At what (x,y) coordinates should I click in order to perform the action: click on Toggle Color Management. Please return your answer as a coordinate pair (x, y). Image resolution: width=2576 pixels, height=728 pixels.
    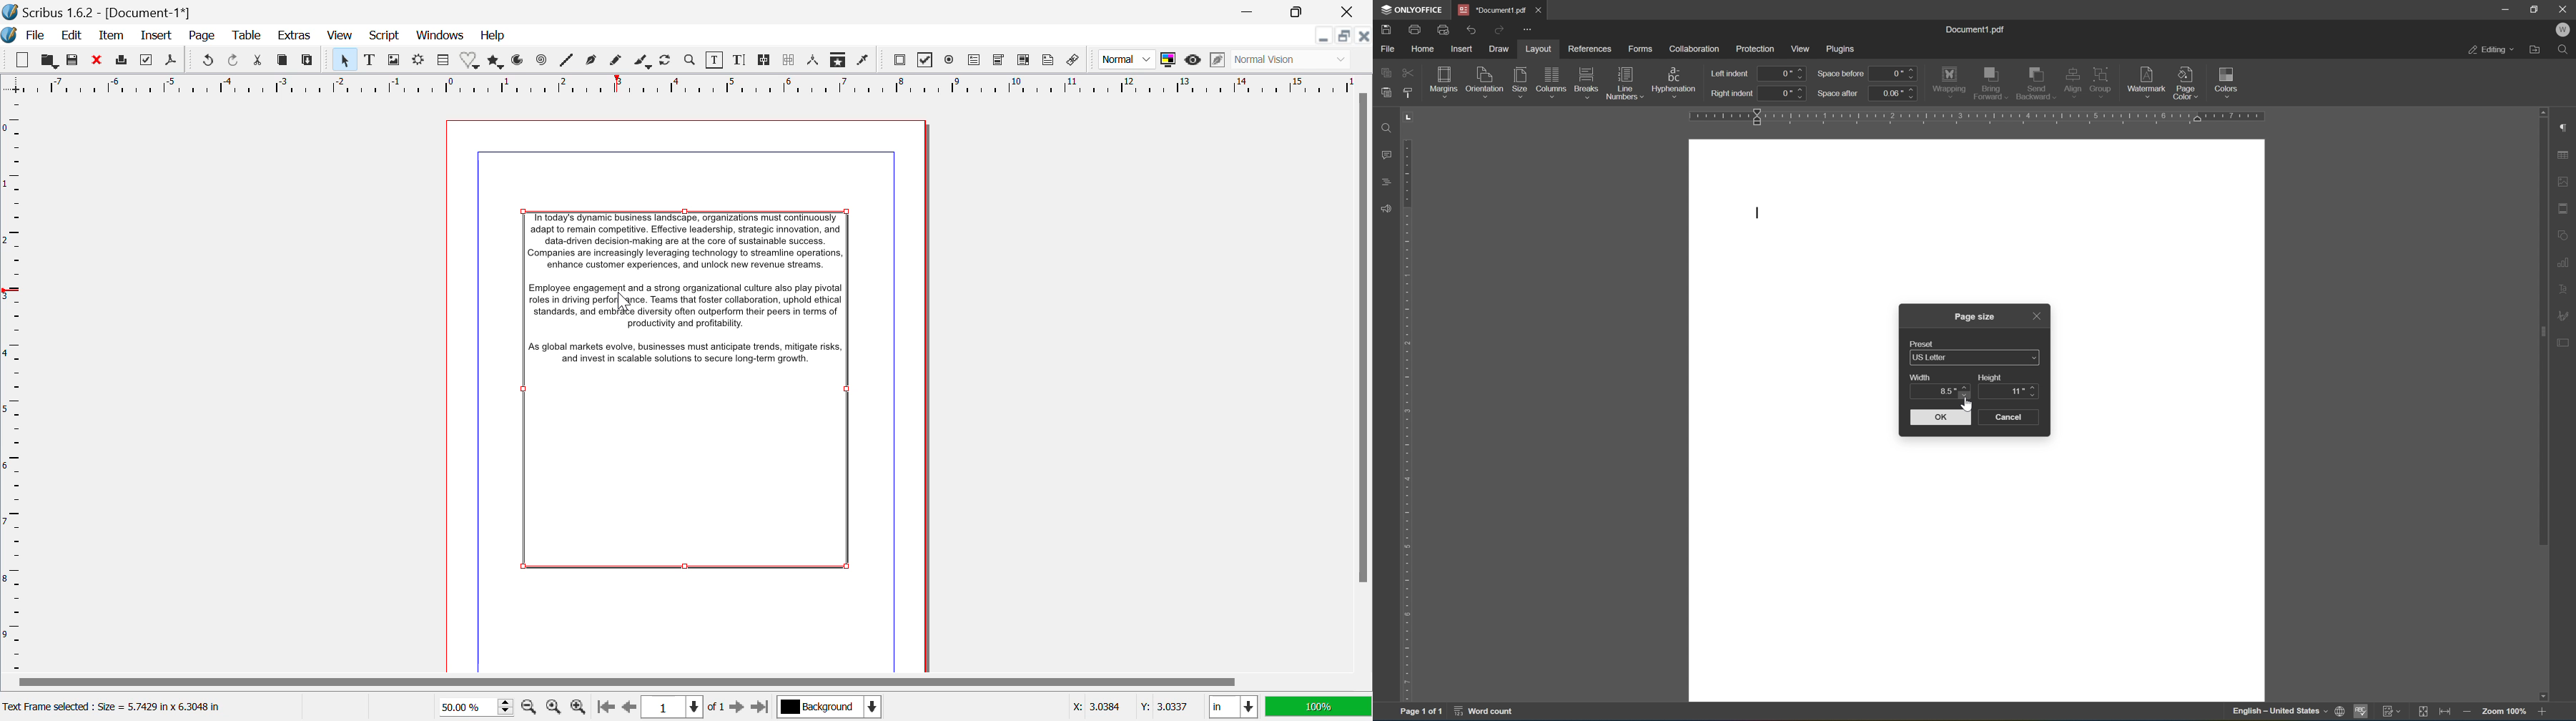
    Looking at the image, I should click on (1170, 59).